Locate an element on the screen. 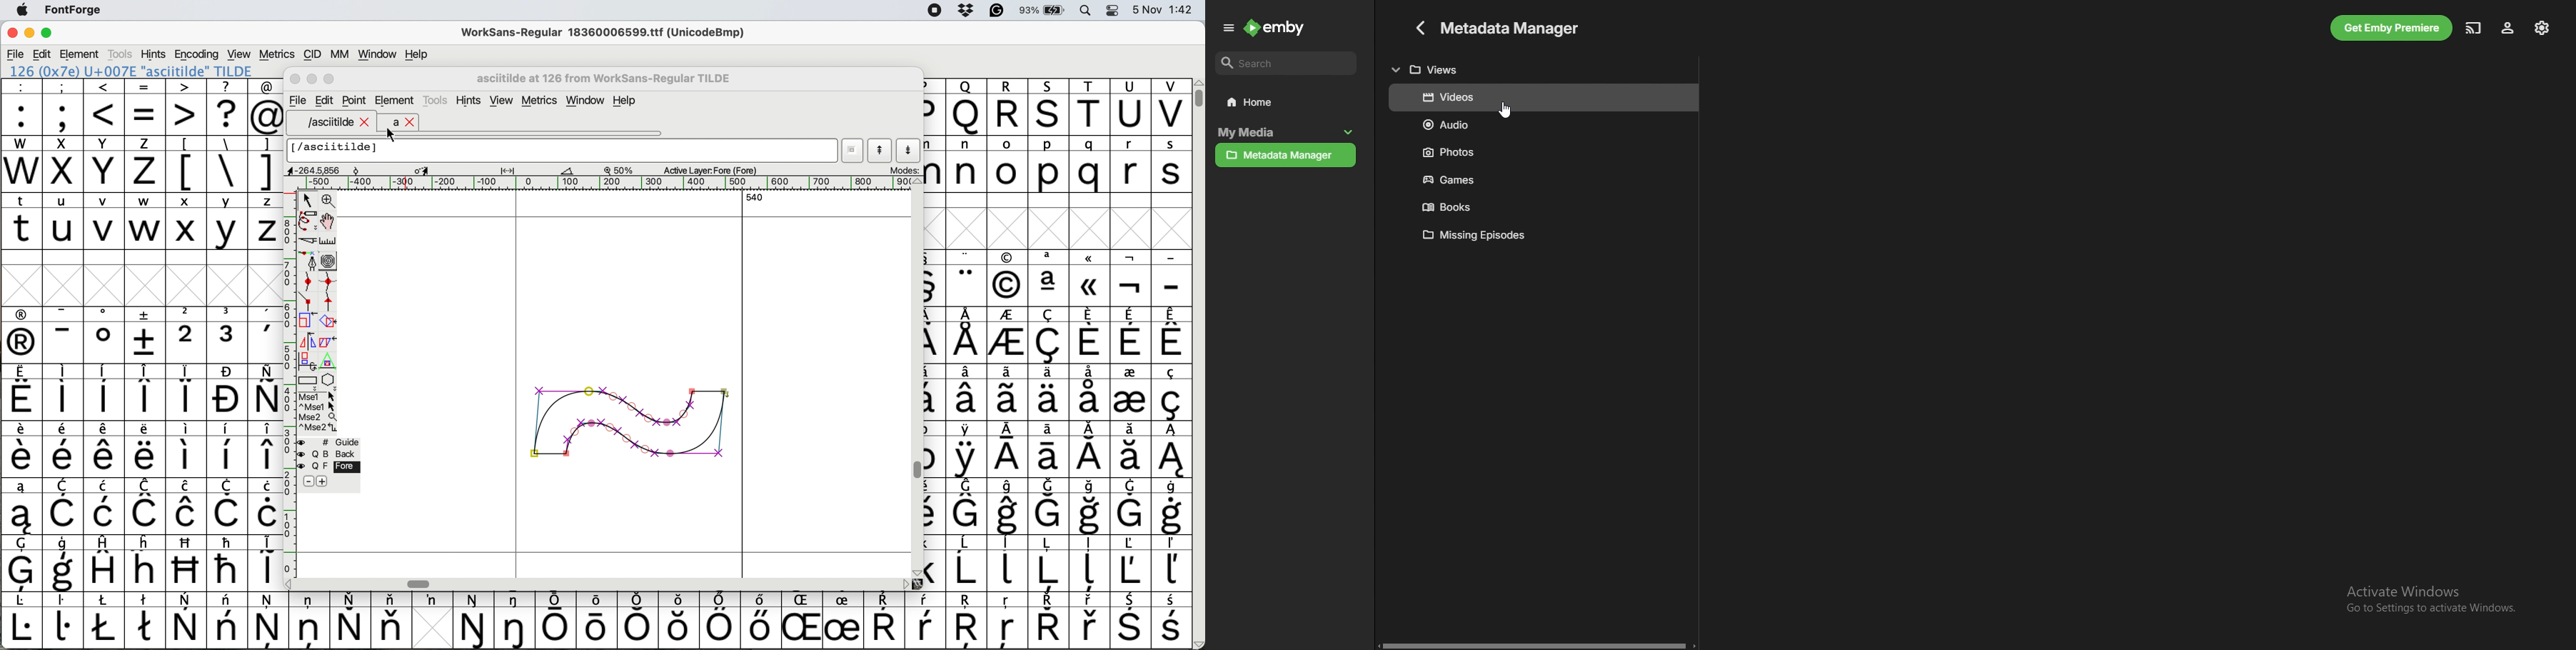 The width and height of the screenshot is (2576, 672). Help is located at coordinates (624, 101).